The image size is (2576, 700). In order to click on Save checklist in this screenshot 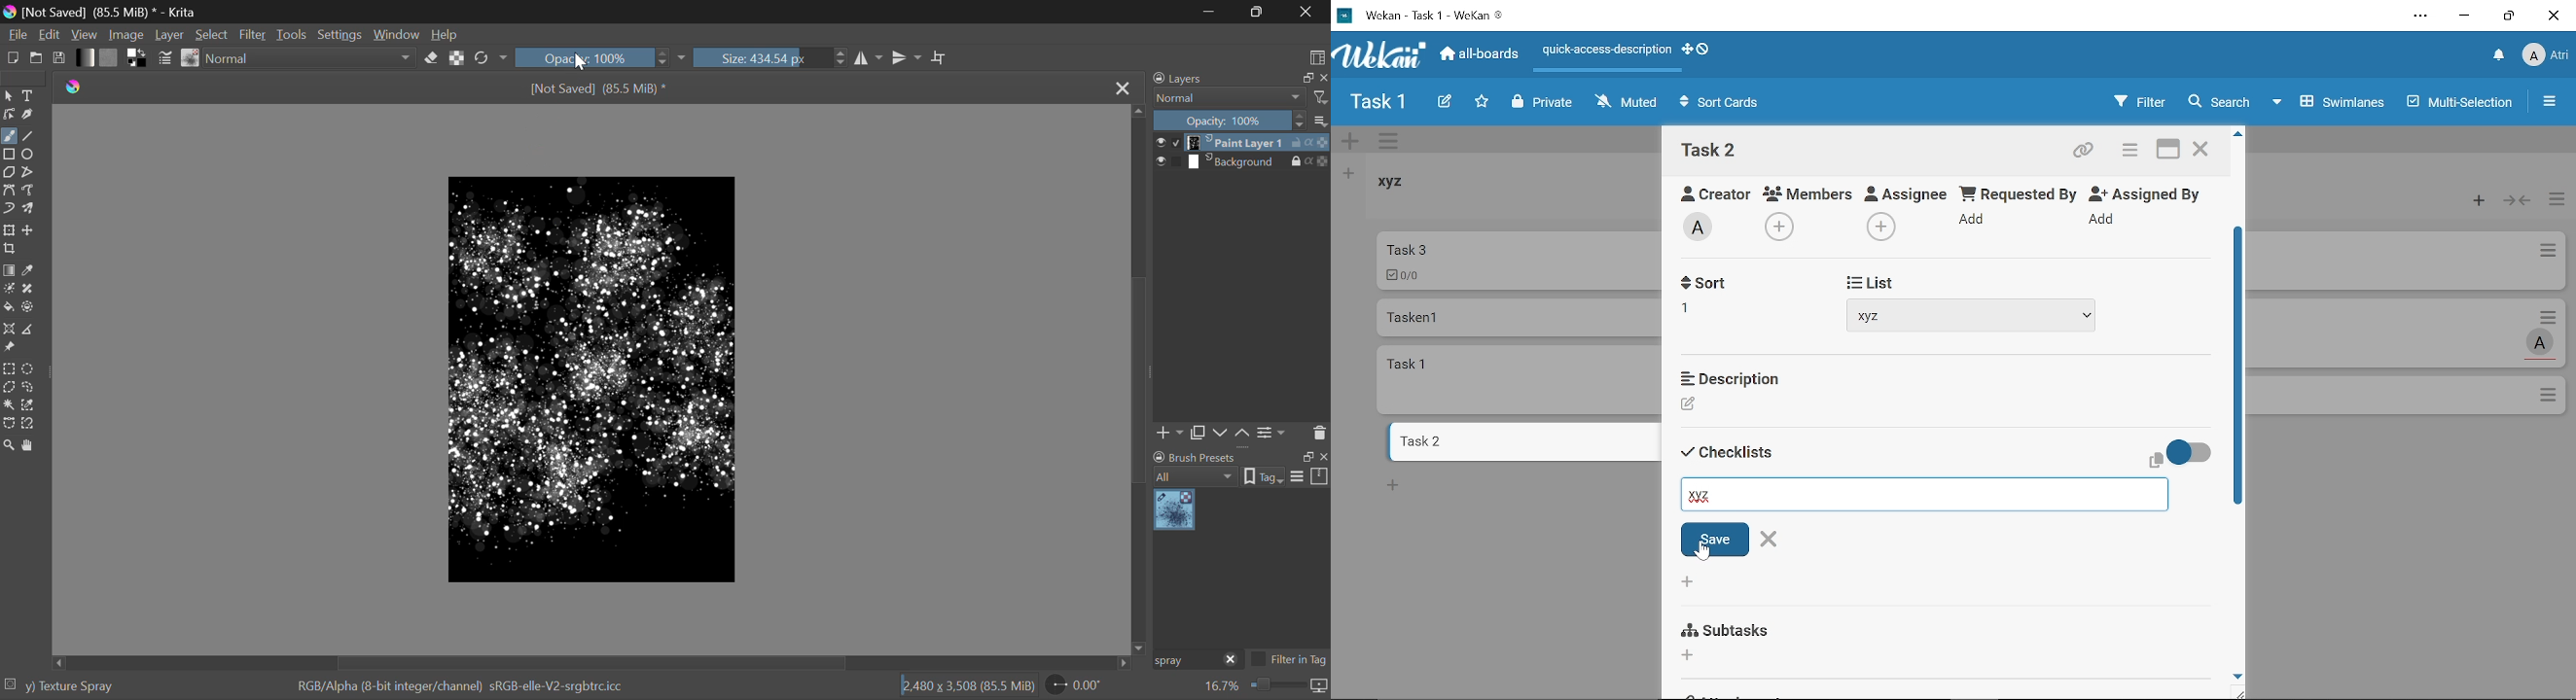, I will do `click(1716, 539)`.